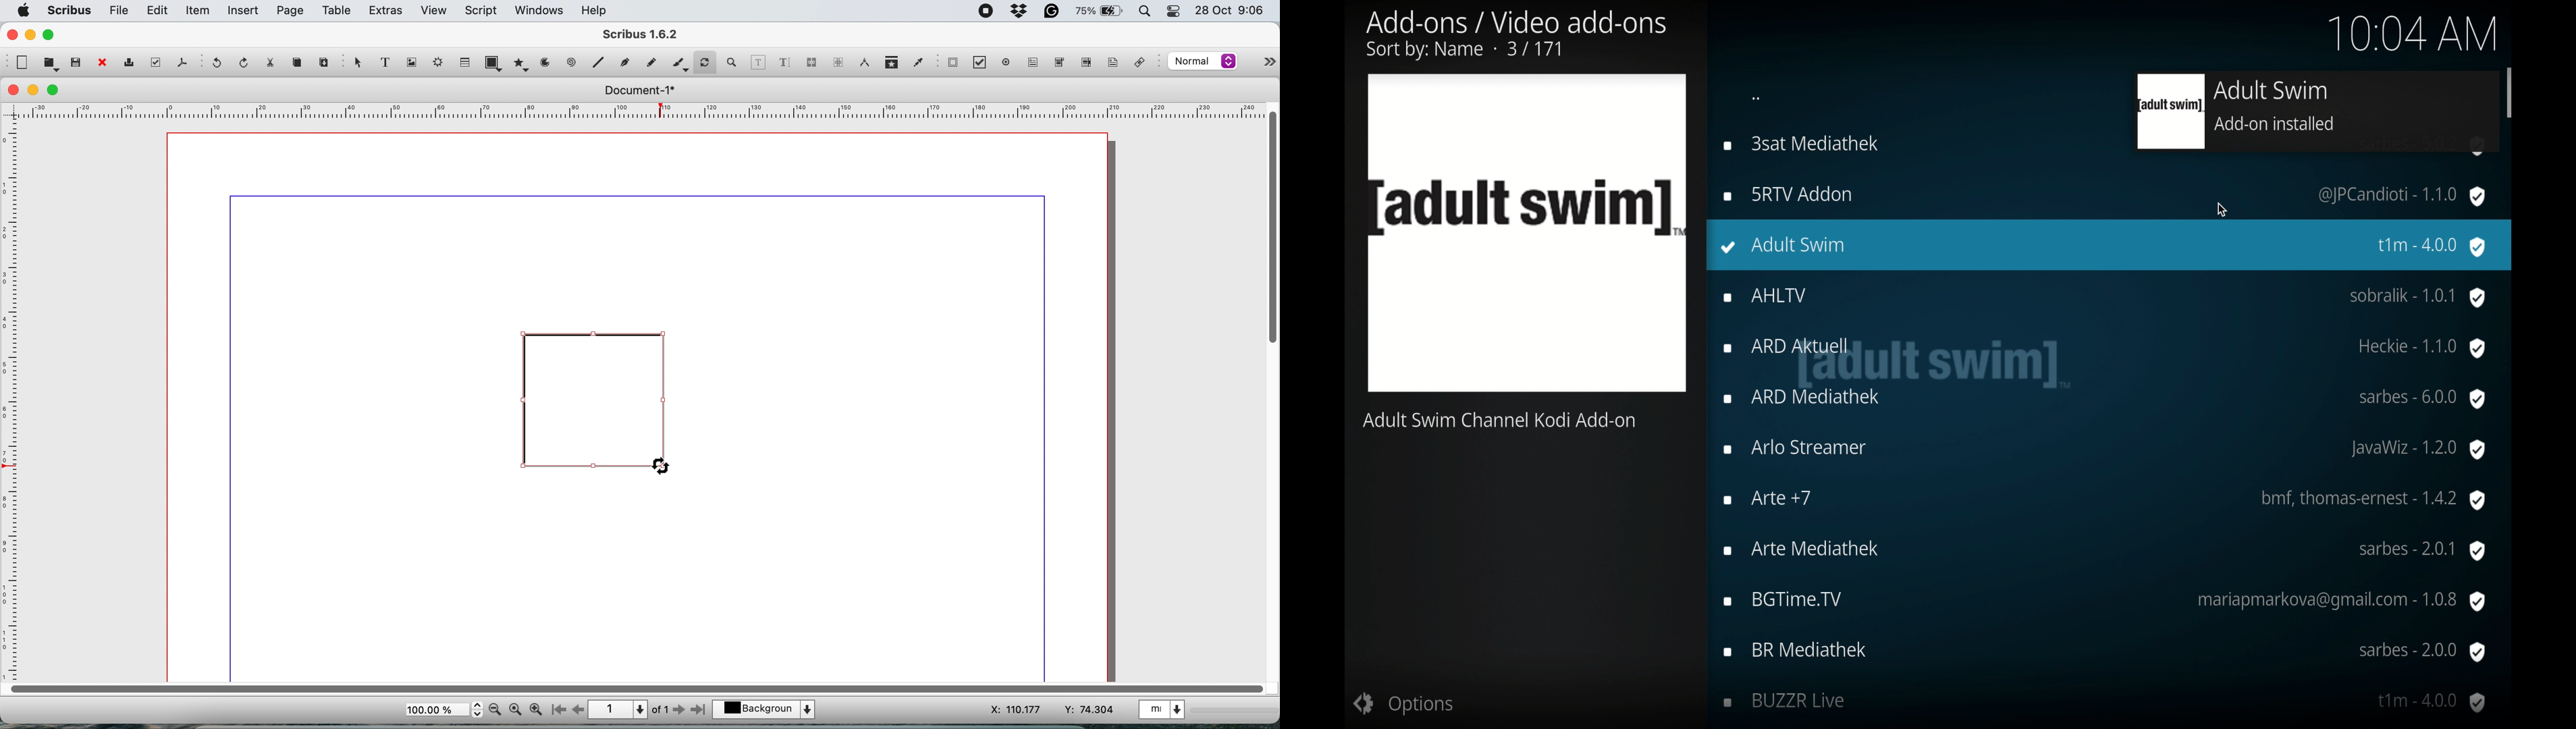  What do you see at coordinates (2223, 210) in the screenshot?
I see `cursor` at bounding box center [2223, 210].